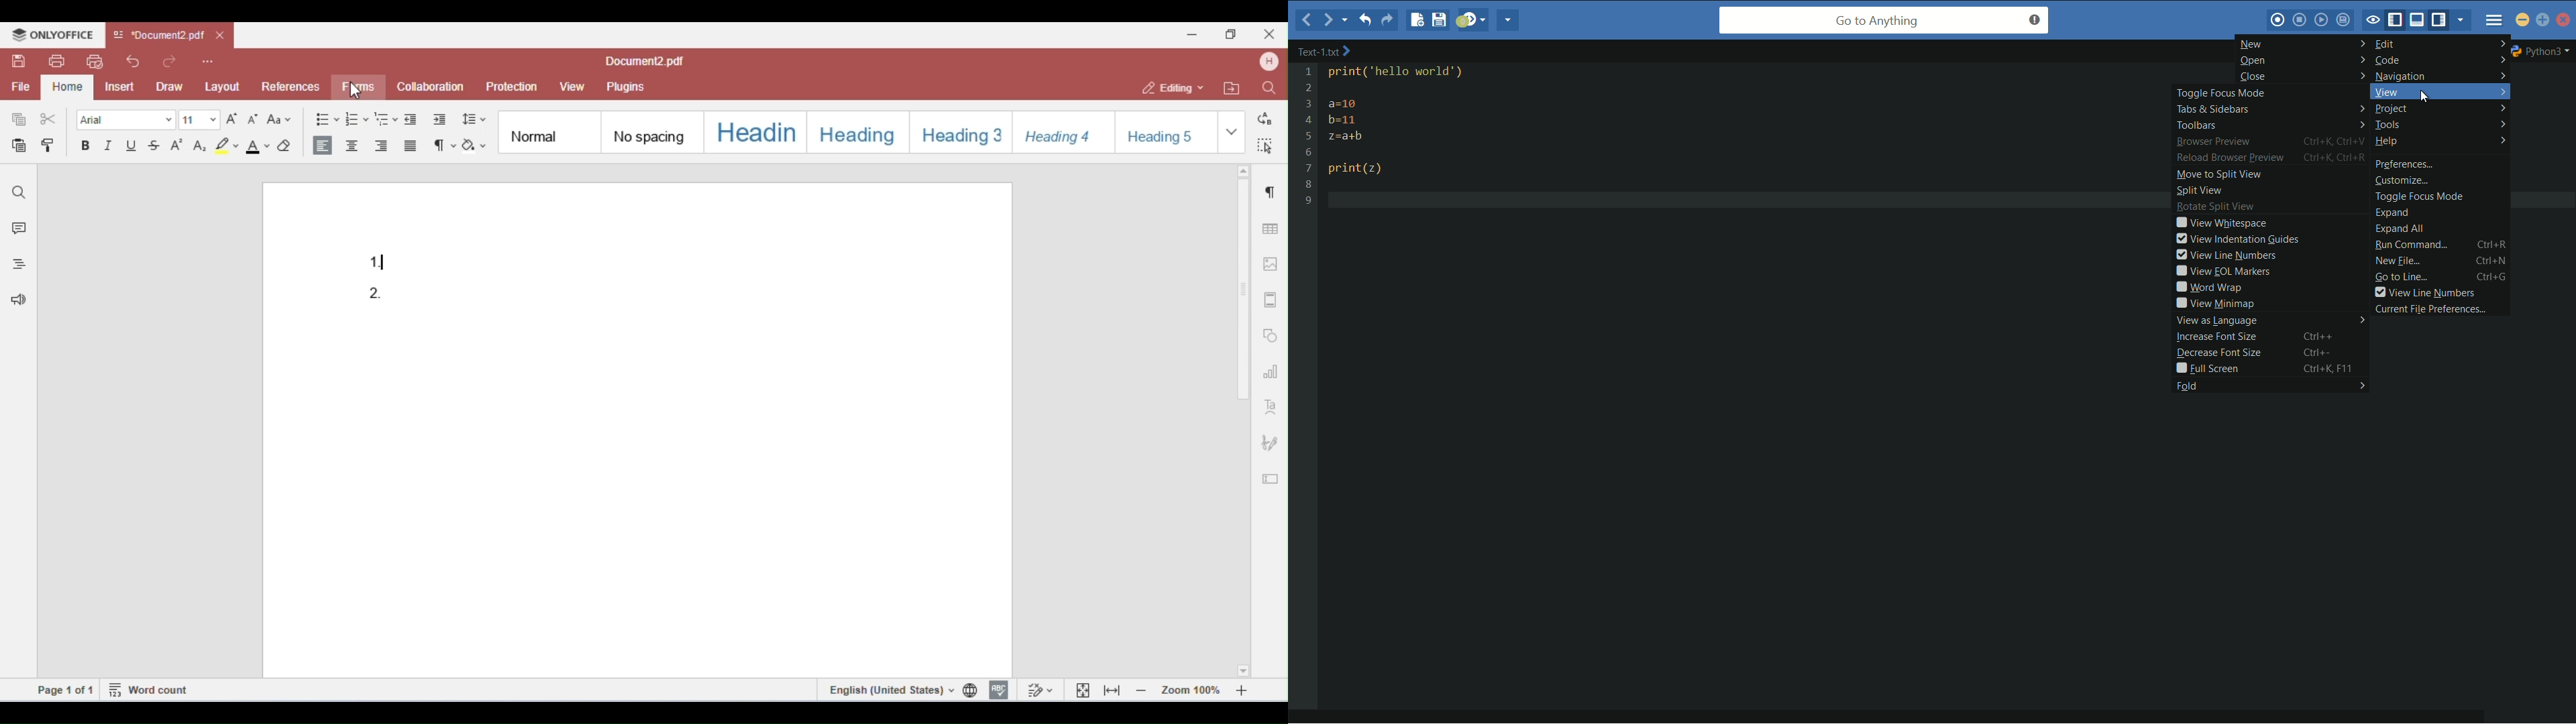 The image size is (2576, 728). I want to click on rotate split view, so click(2216, 208).